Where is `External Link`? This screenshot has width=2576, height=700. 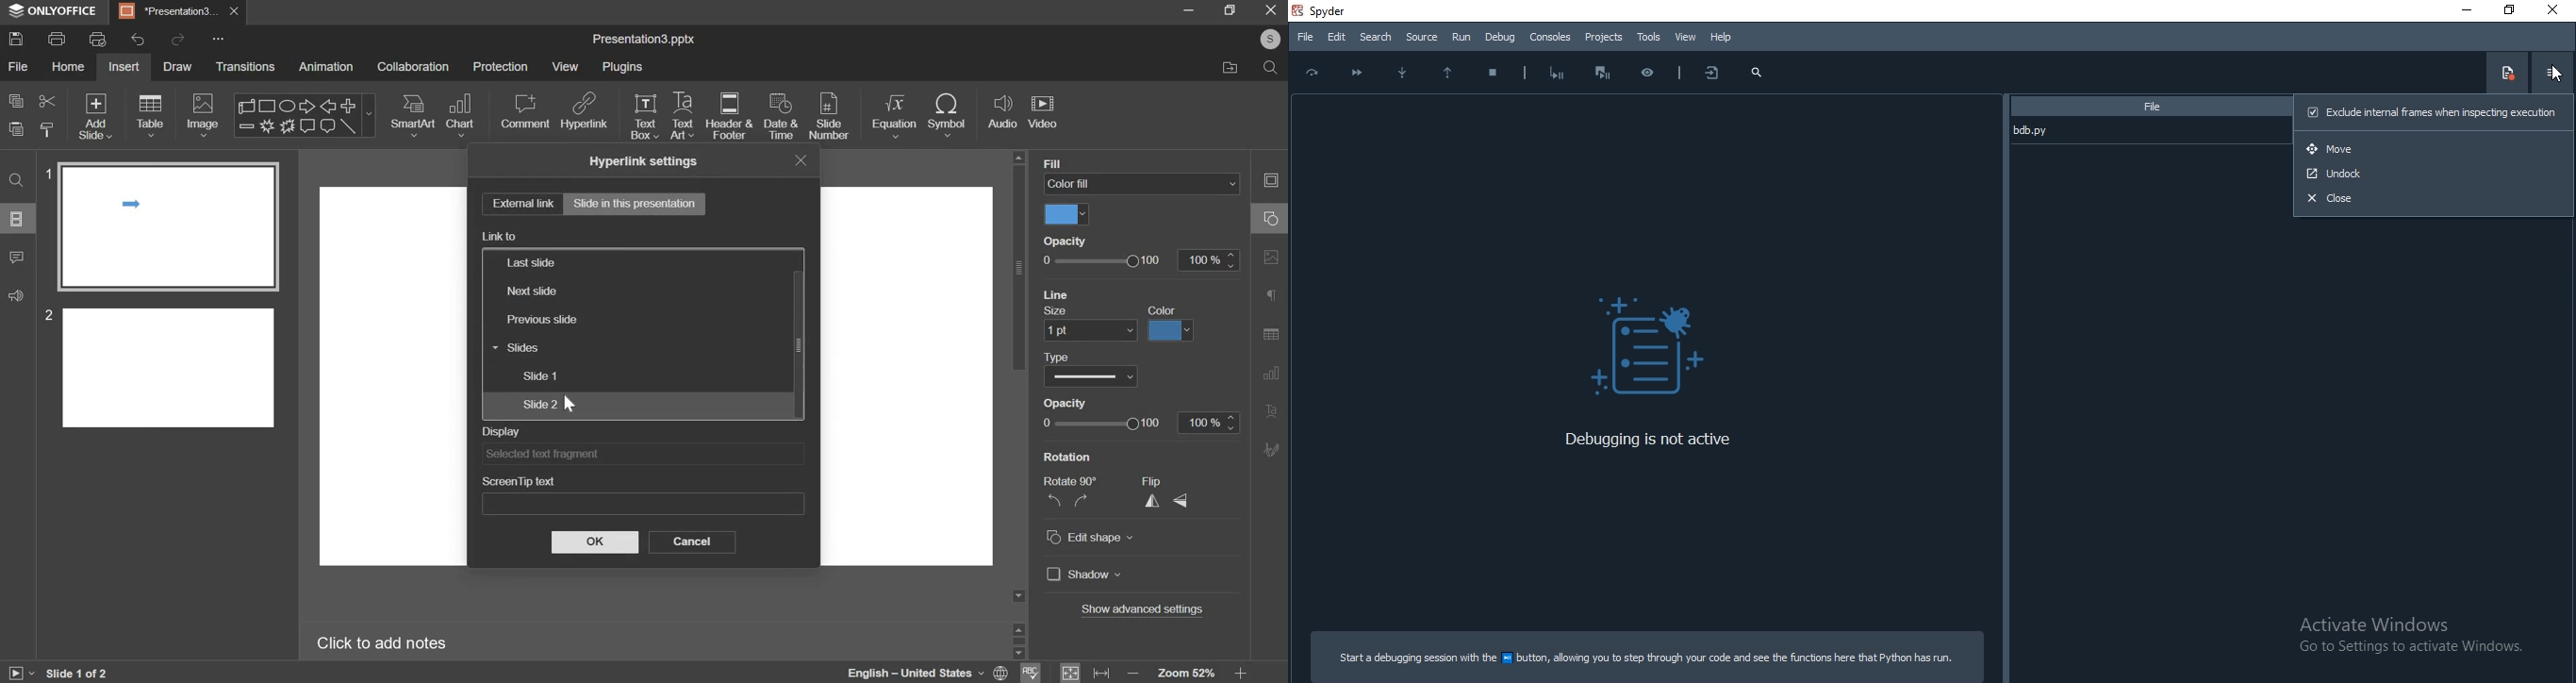 External Link is located at coordinates (519, 204).